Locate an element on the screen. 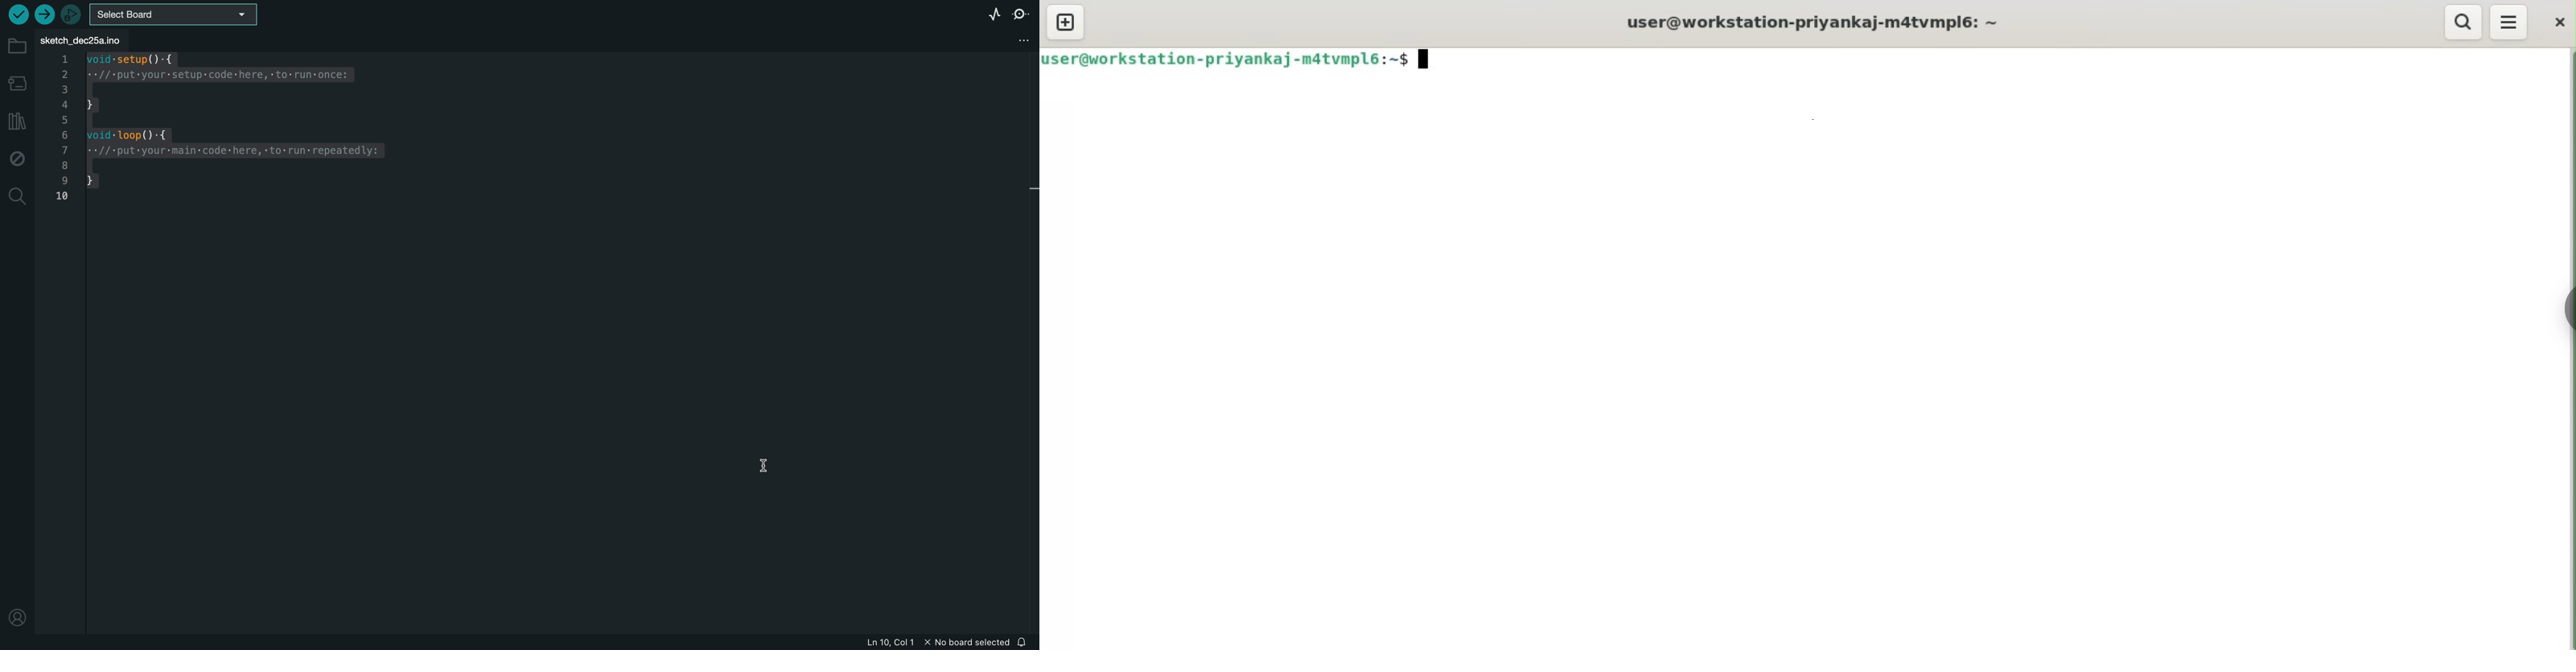 The height and width of the screenshot is (672, 2576). More Options is located at coordinates (2509, 22).